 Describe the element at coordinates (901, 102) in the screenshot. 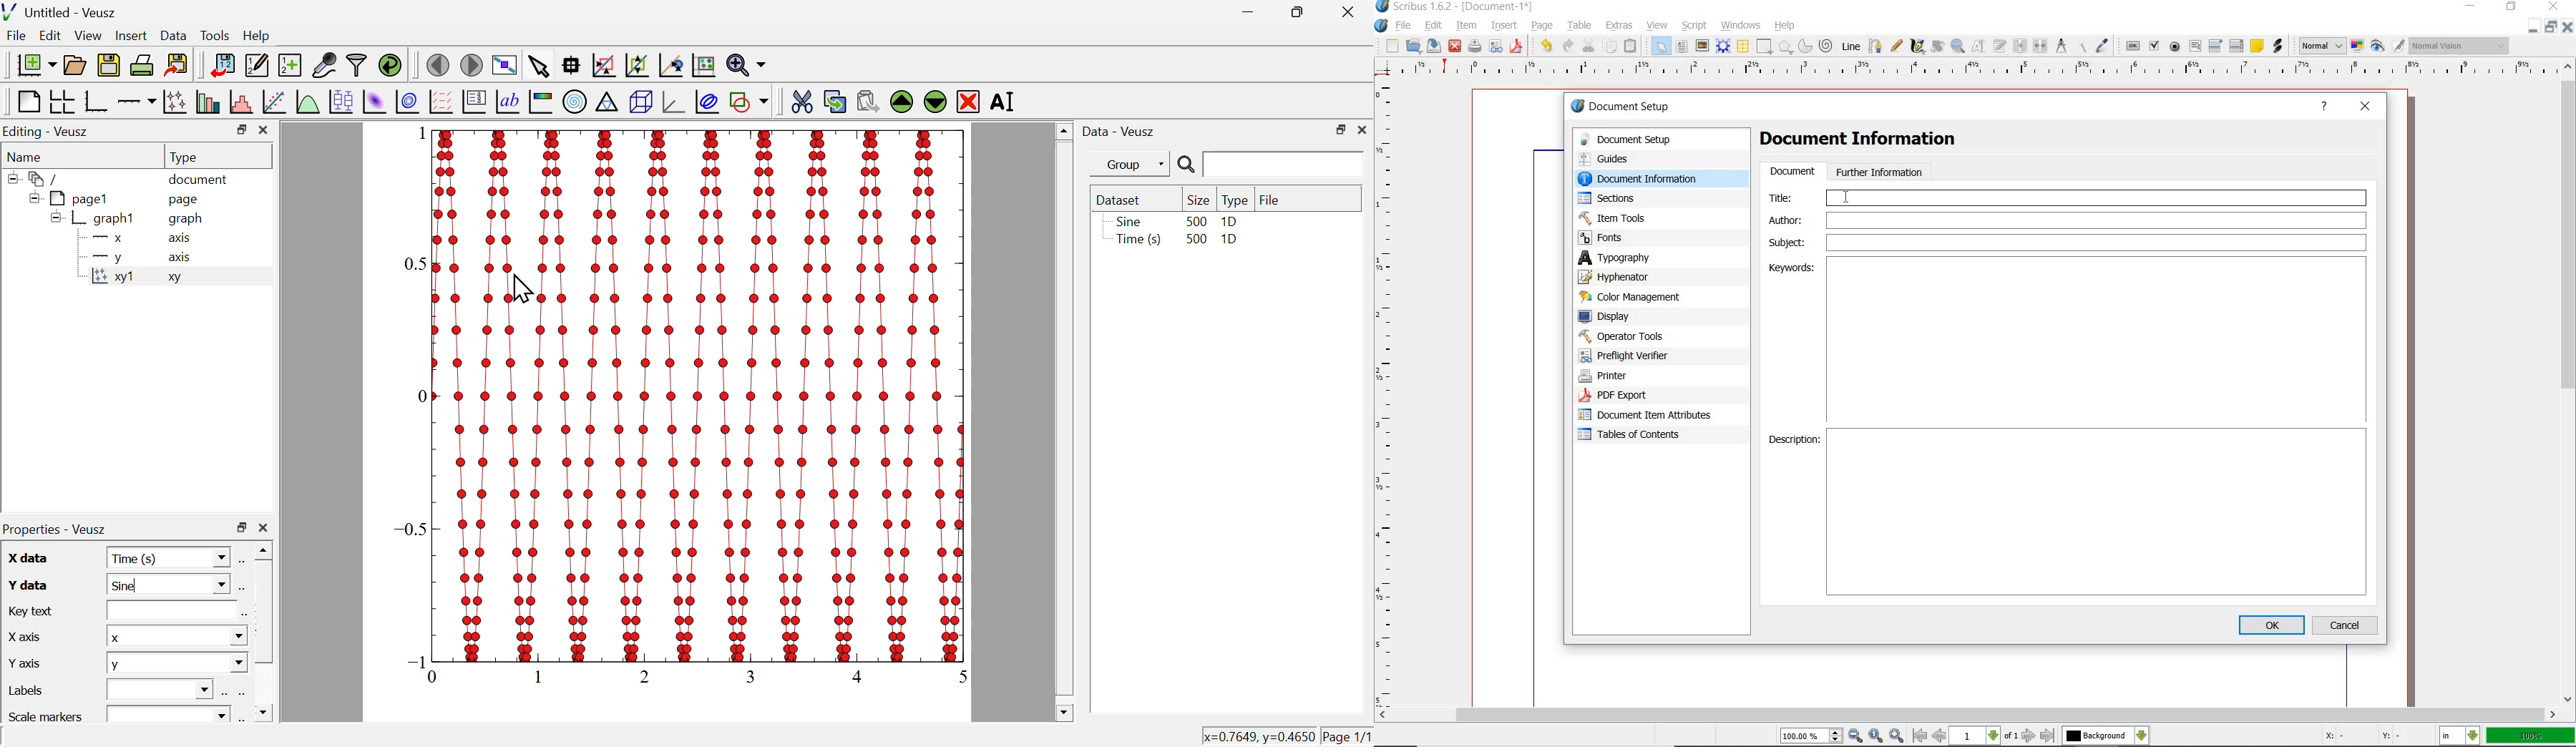

I see `move the selected widget up` at that location.